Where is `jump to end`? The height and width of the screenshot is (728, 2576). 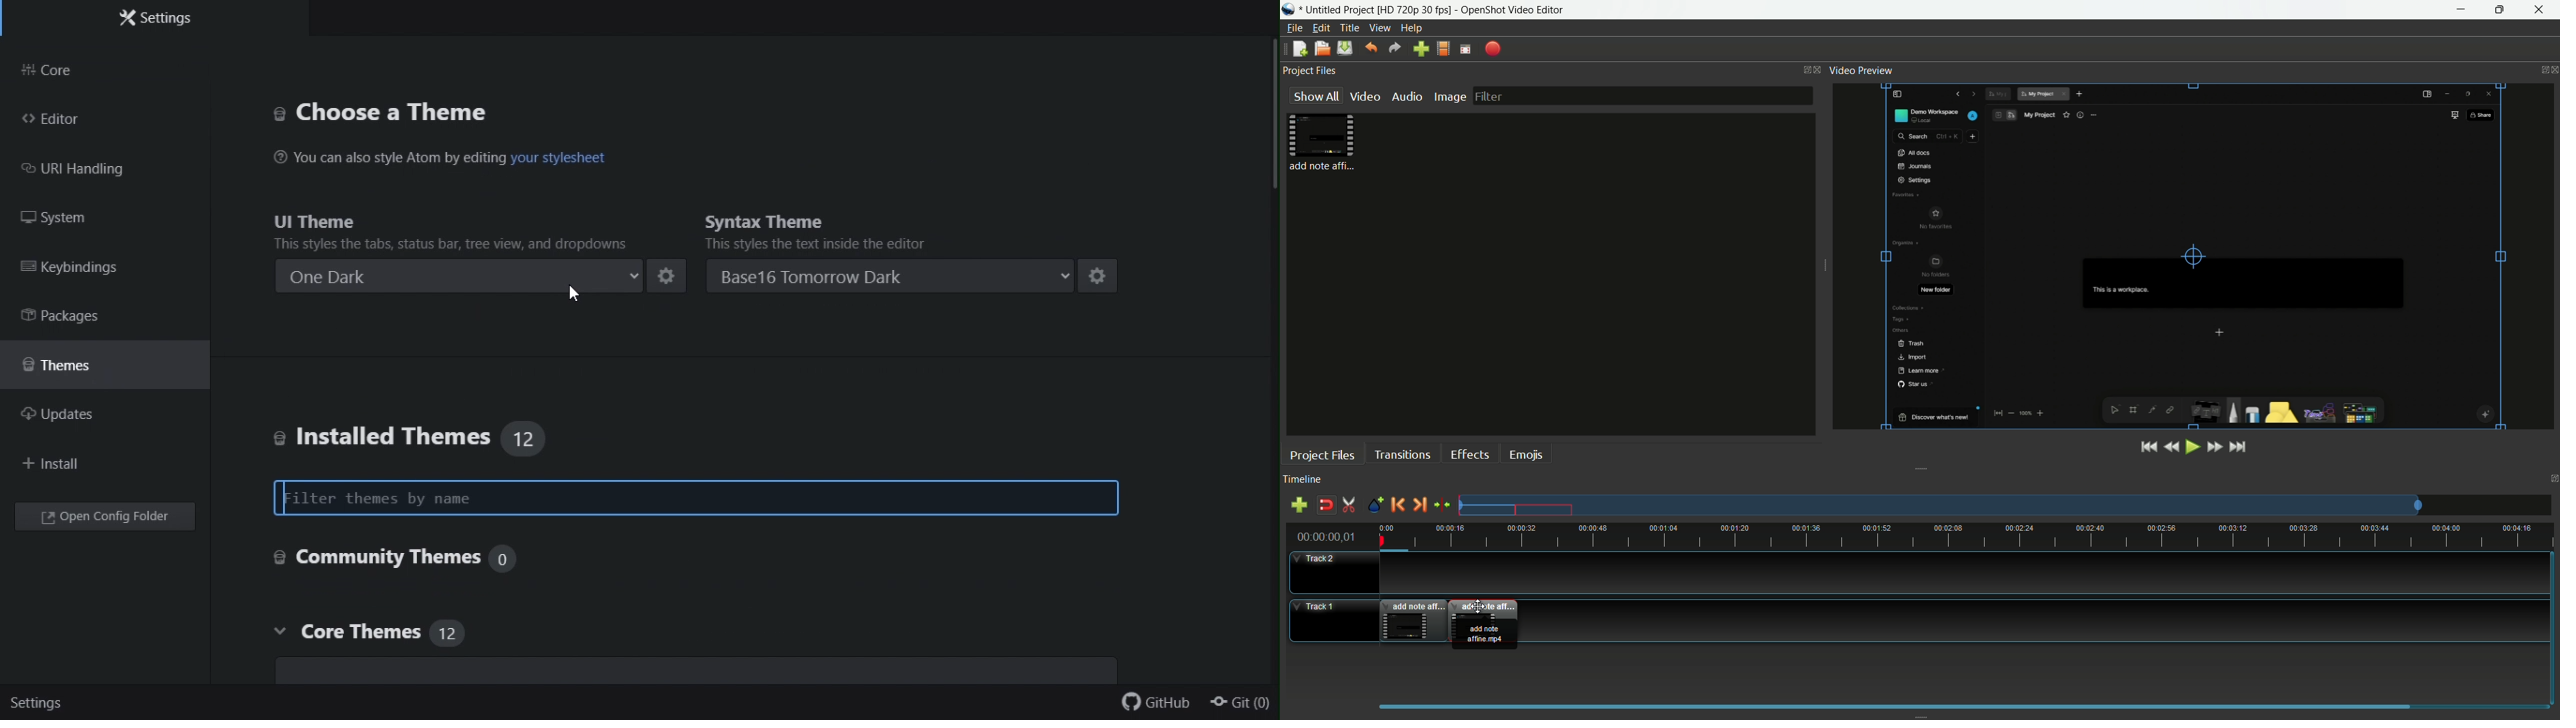 jump to end is located at coordinates (2238, 447).